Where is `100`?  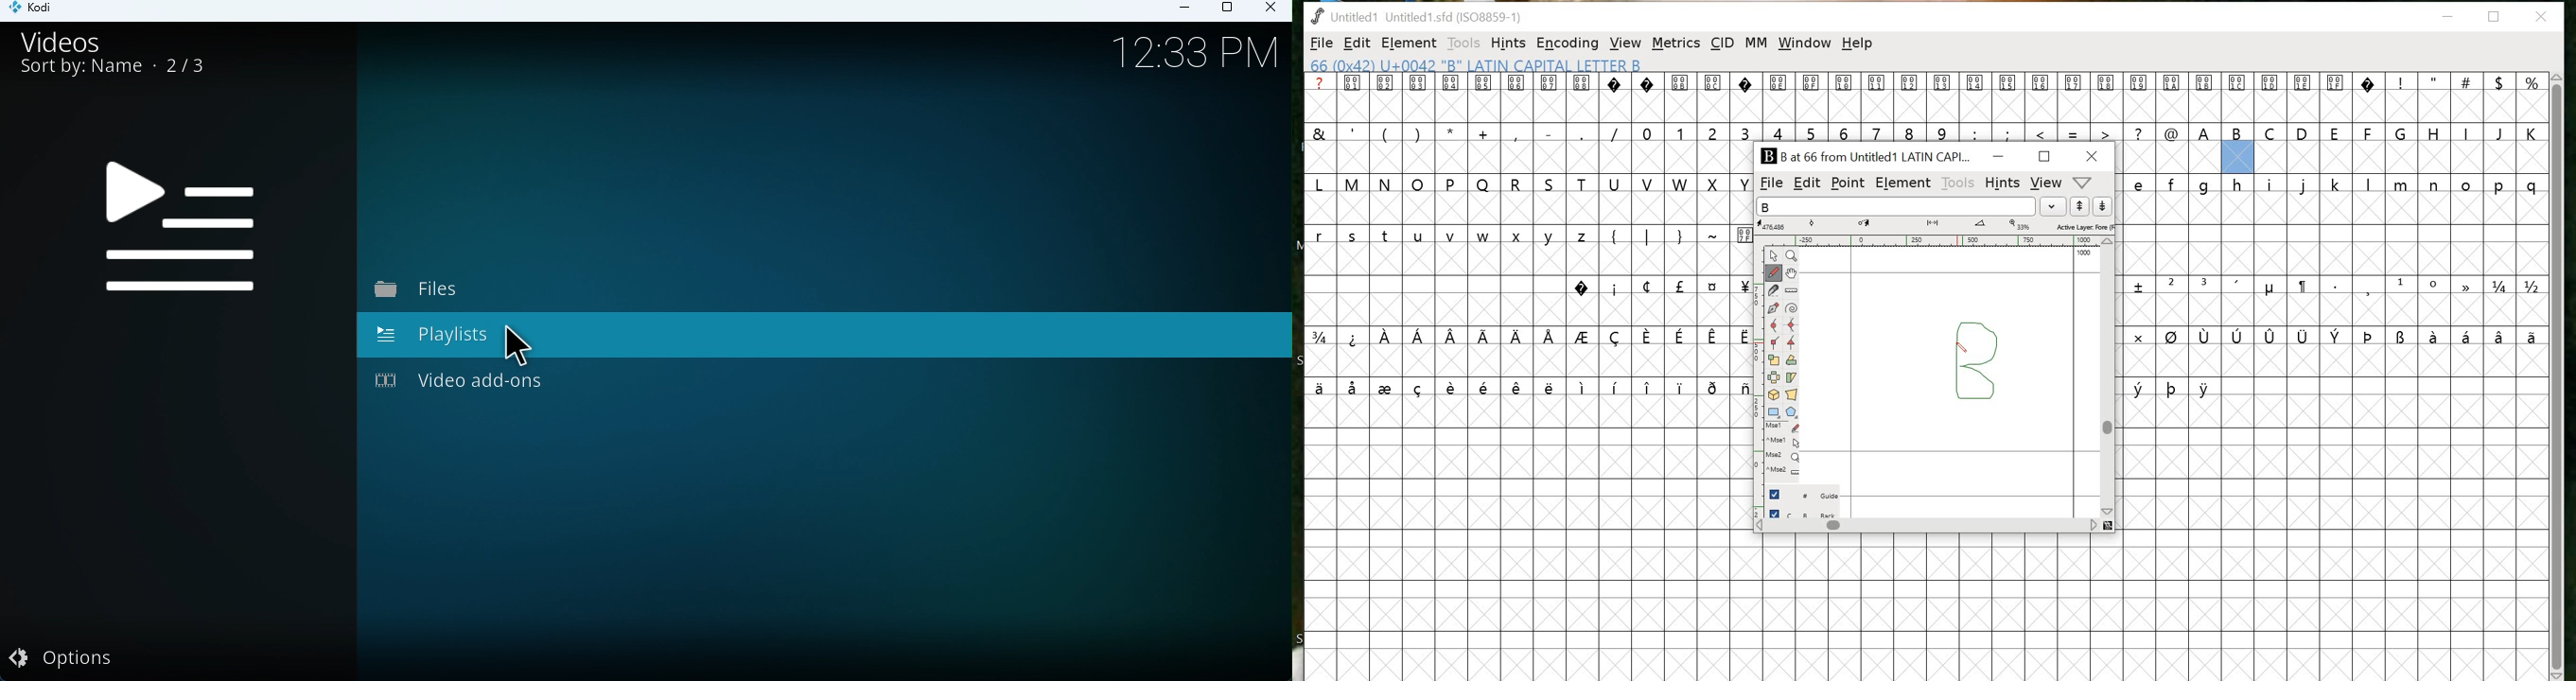 100 is located at coordinates (2084, 256).